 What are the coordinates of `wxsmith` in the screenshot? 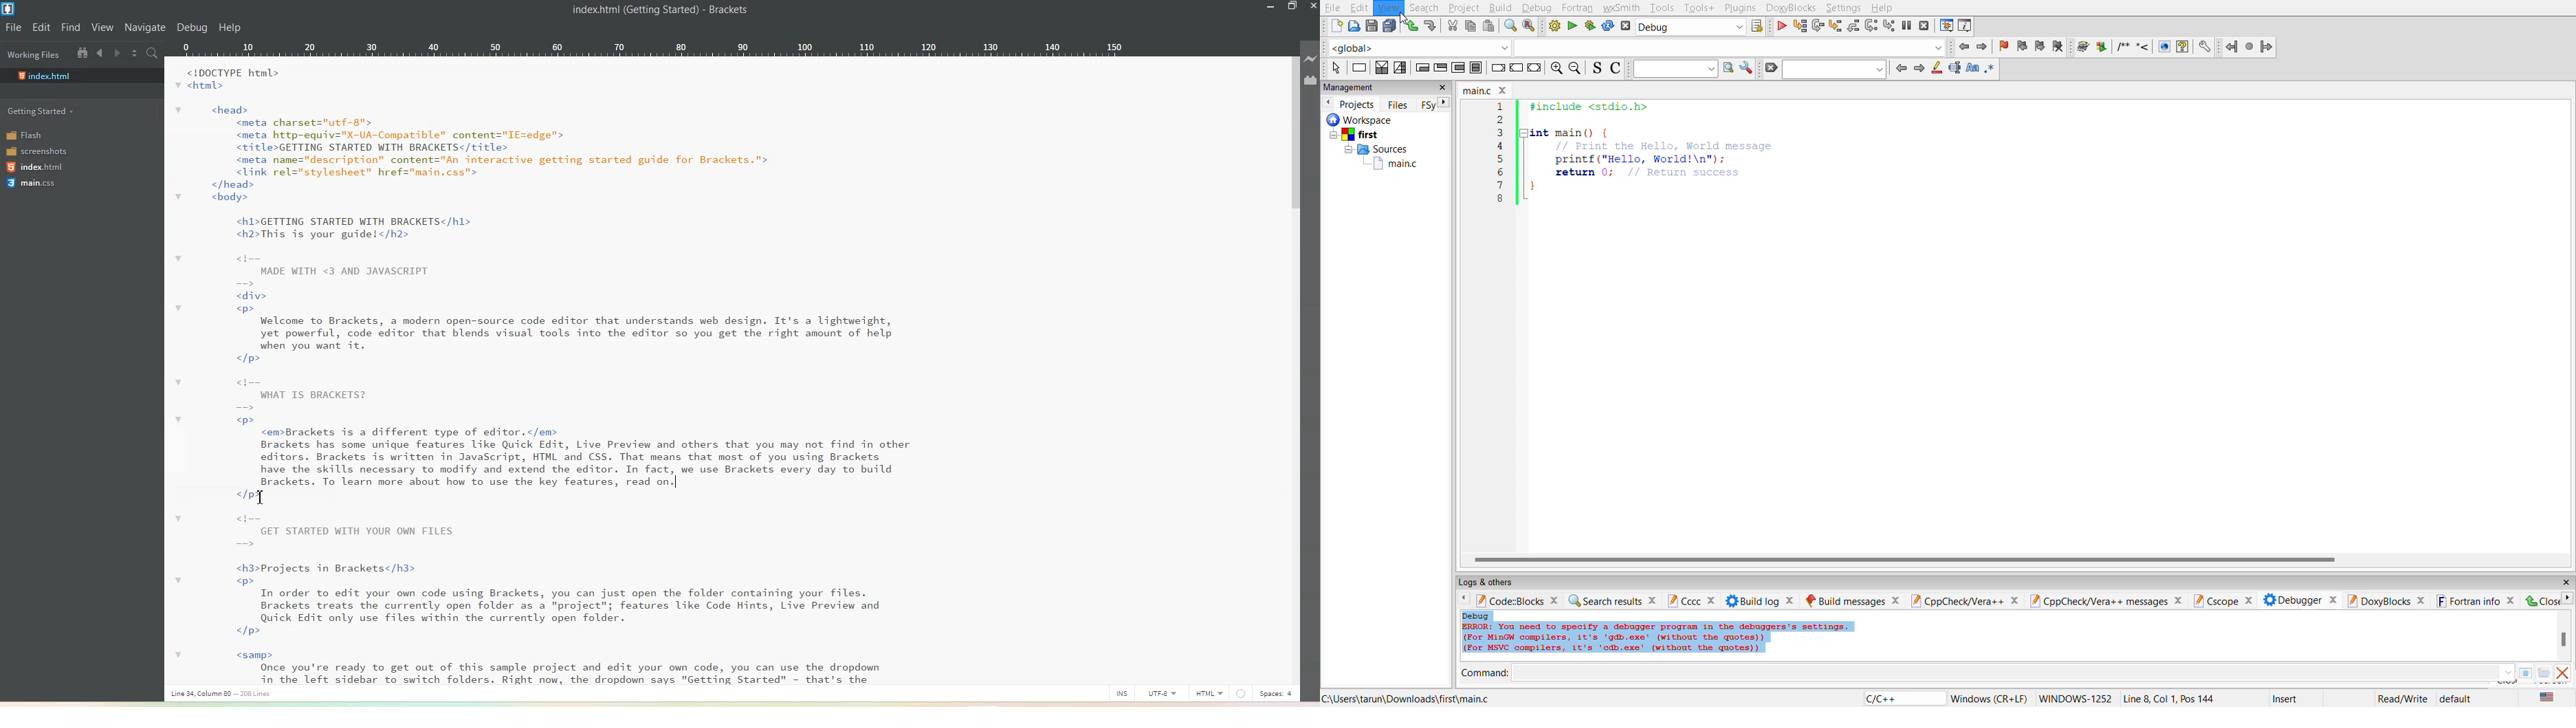 It's located at (1622, 8).